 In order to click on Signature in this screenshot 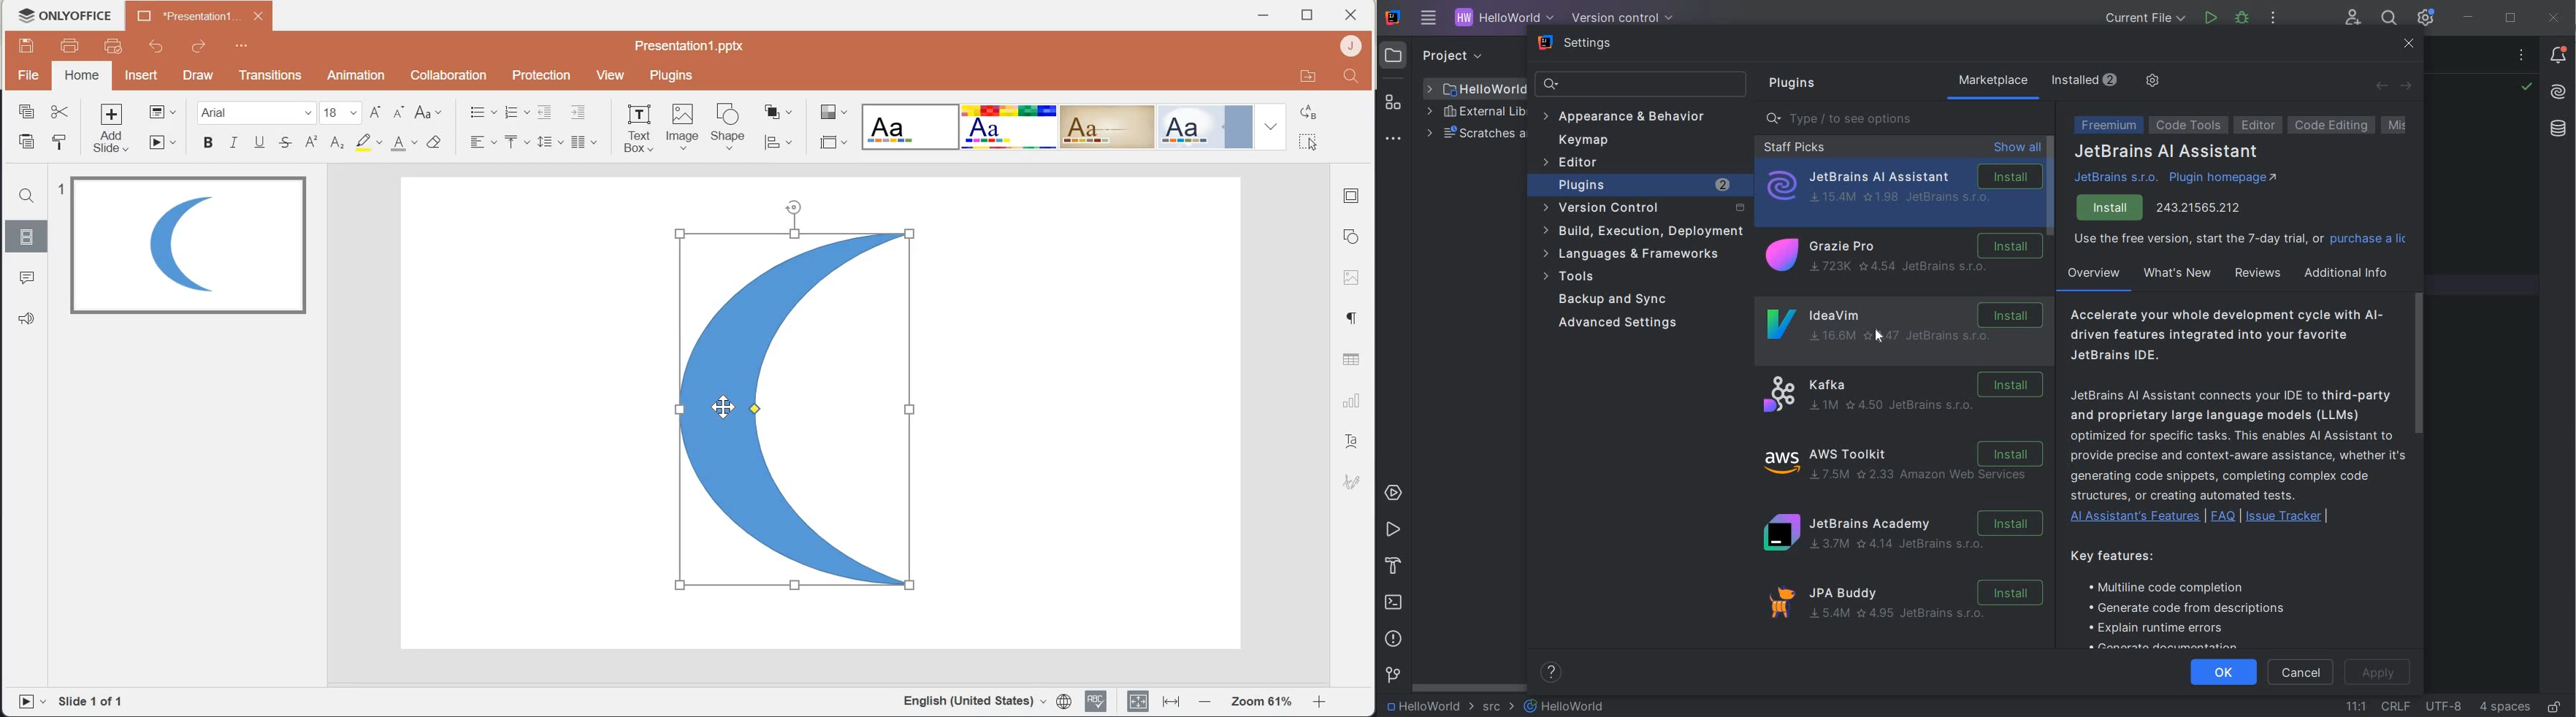, I will do `click(1352, 480)`.